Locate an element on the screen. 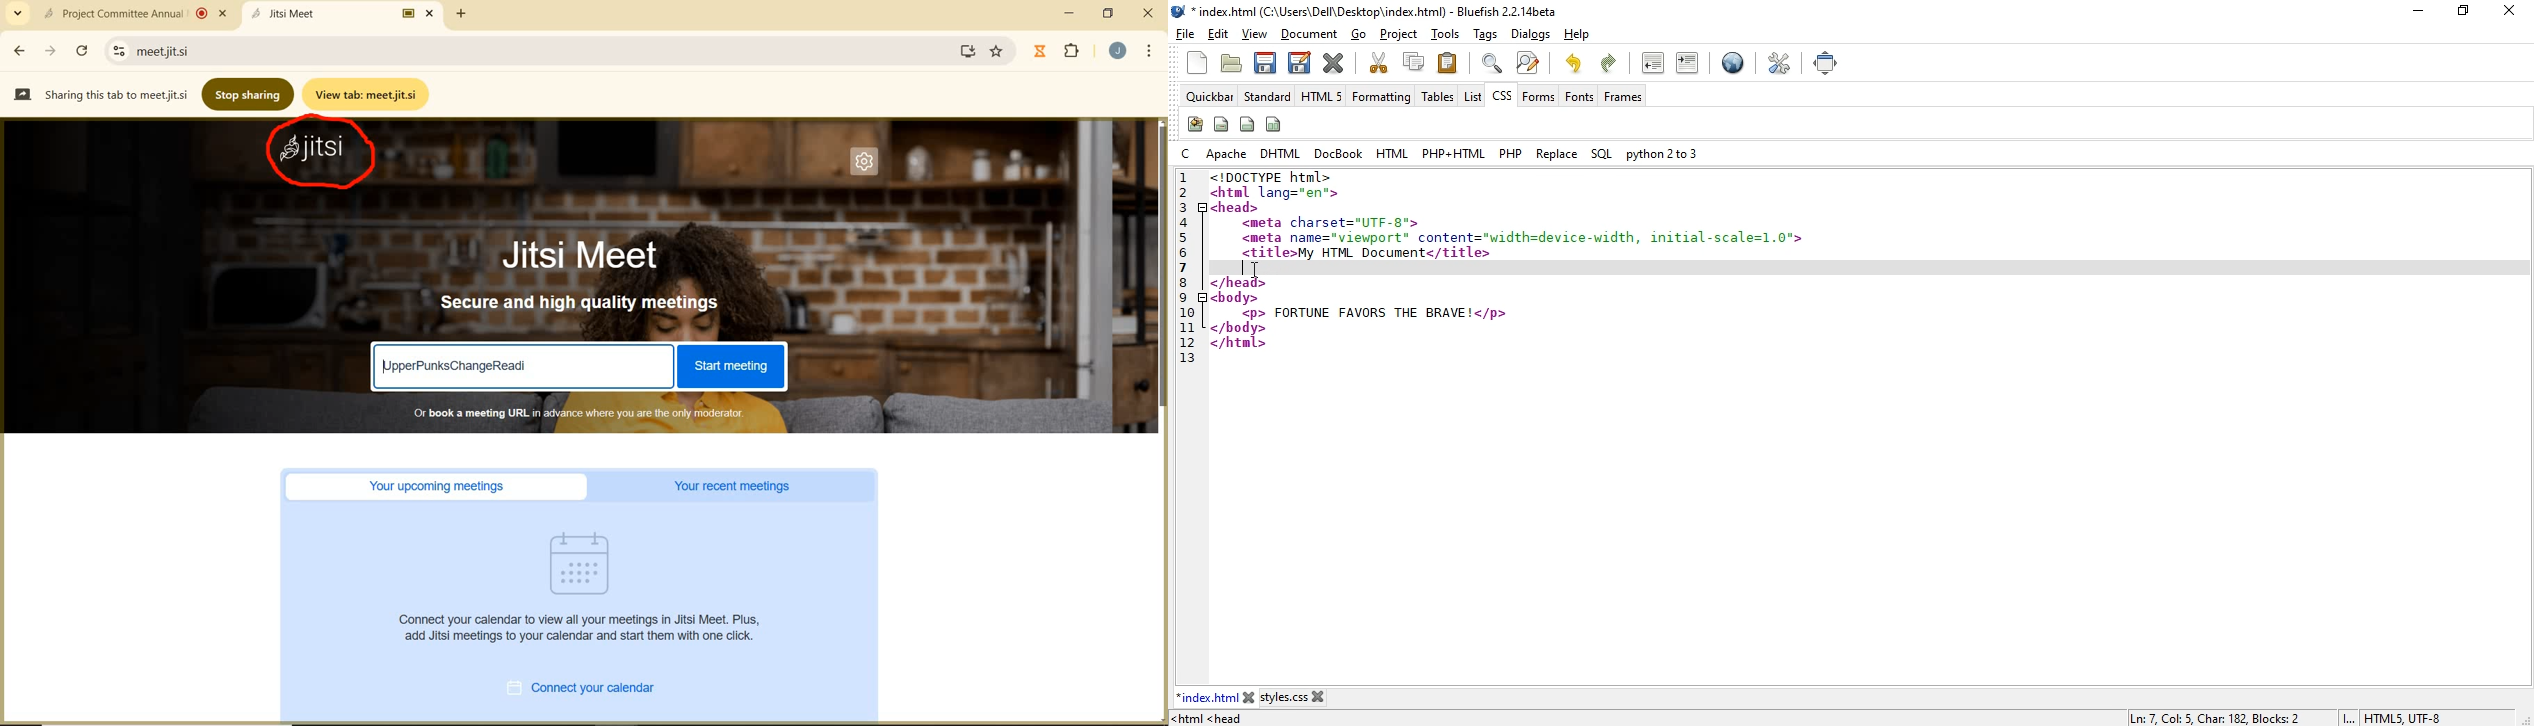 This screenshot has height=728, width=2548. close current file is located at coordinates (1335, 62).